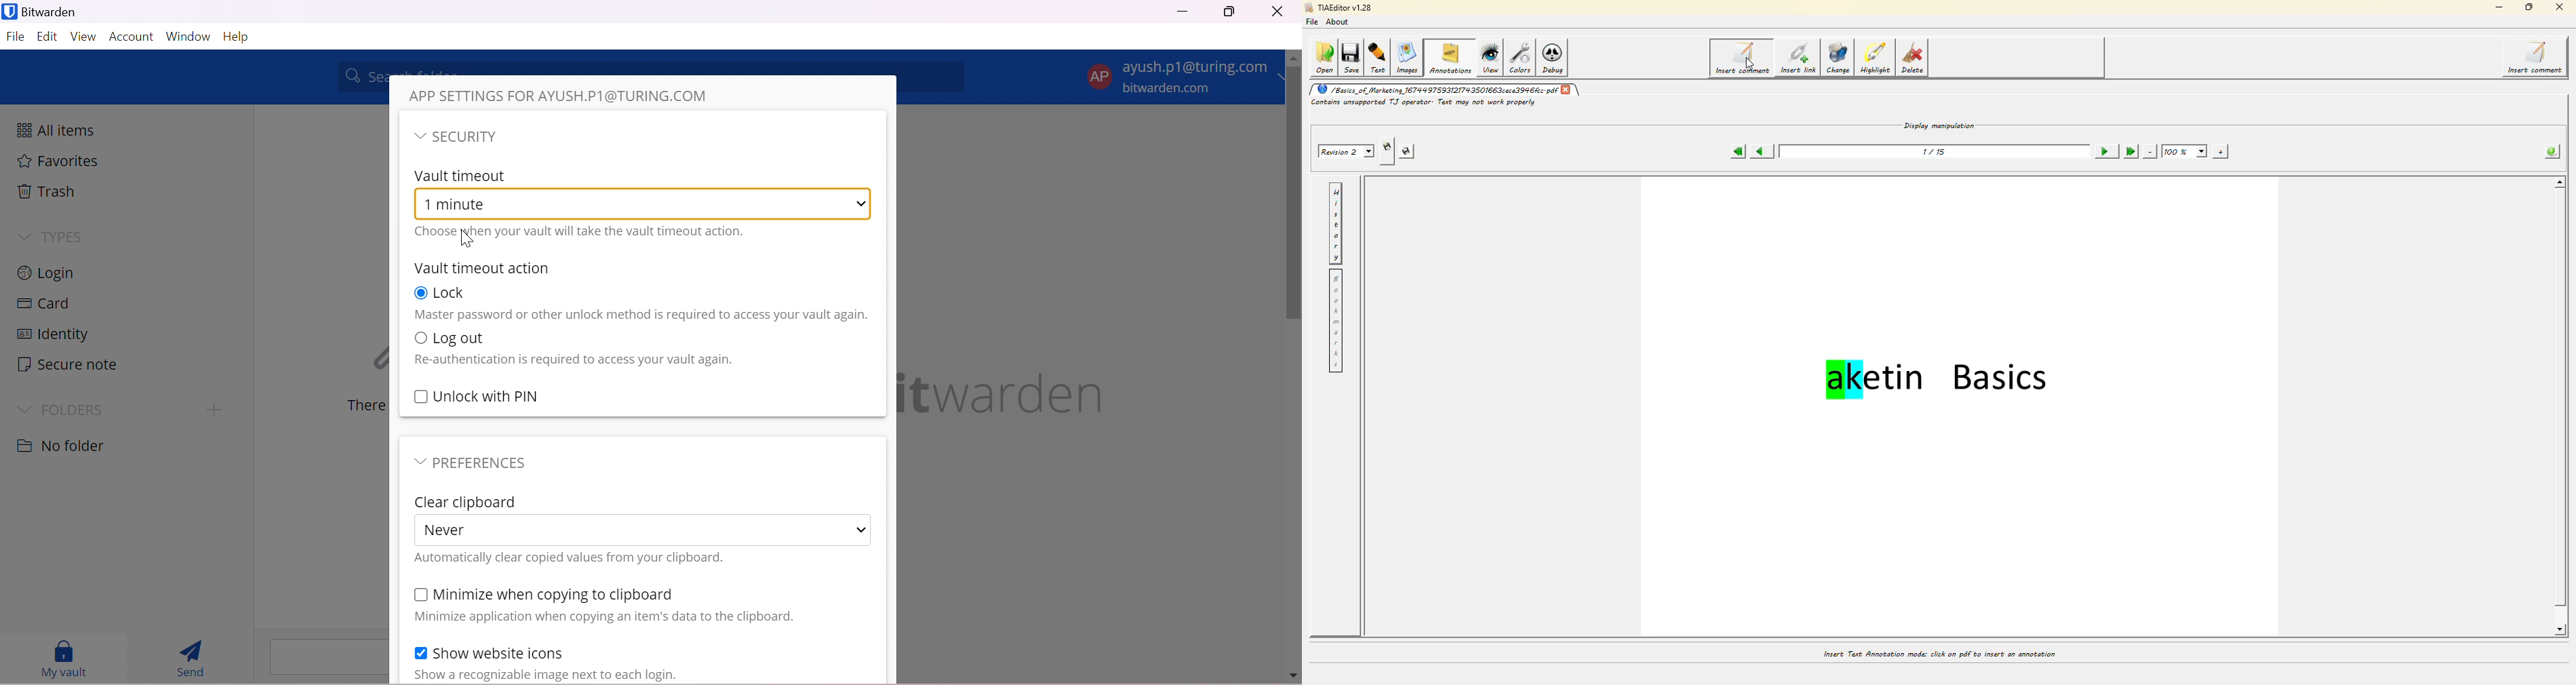  What do you see at coordinates (469, 137) in the screenshot?
I see `SECURITY` at bounding box center [469, 137].